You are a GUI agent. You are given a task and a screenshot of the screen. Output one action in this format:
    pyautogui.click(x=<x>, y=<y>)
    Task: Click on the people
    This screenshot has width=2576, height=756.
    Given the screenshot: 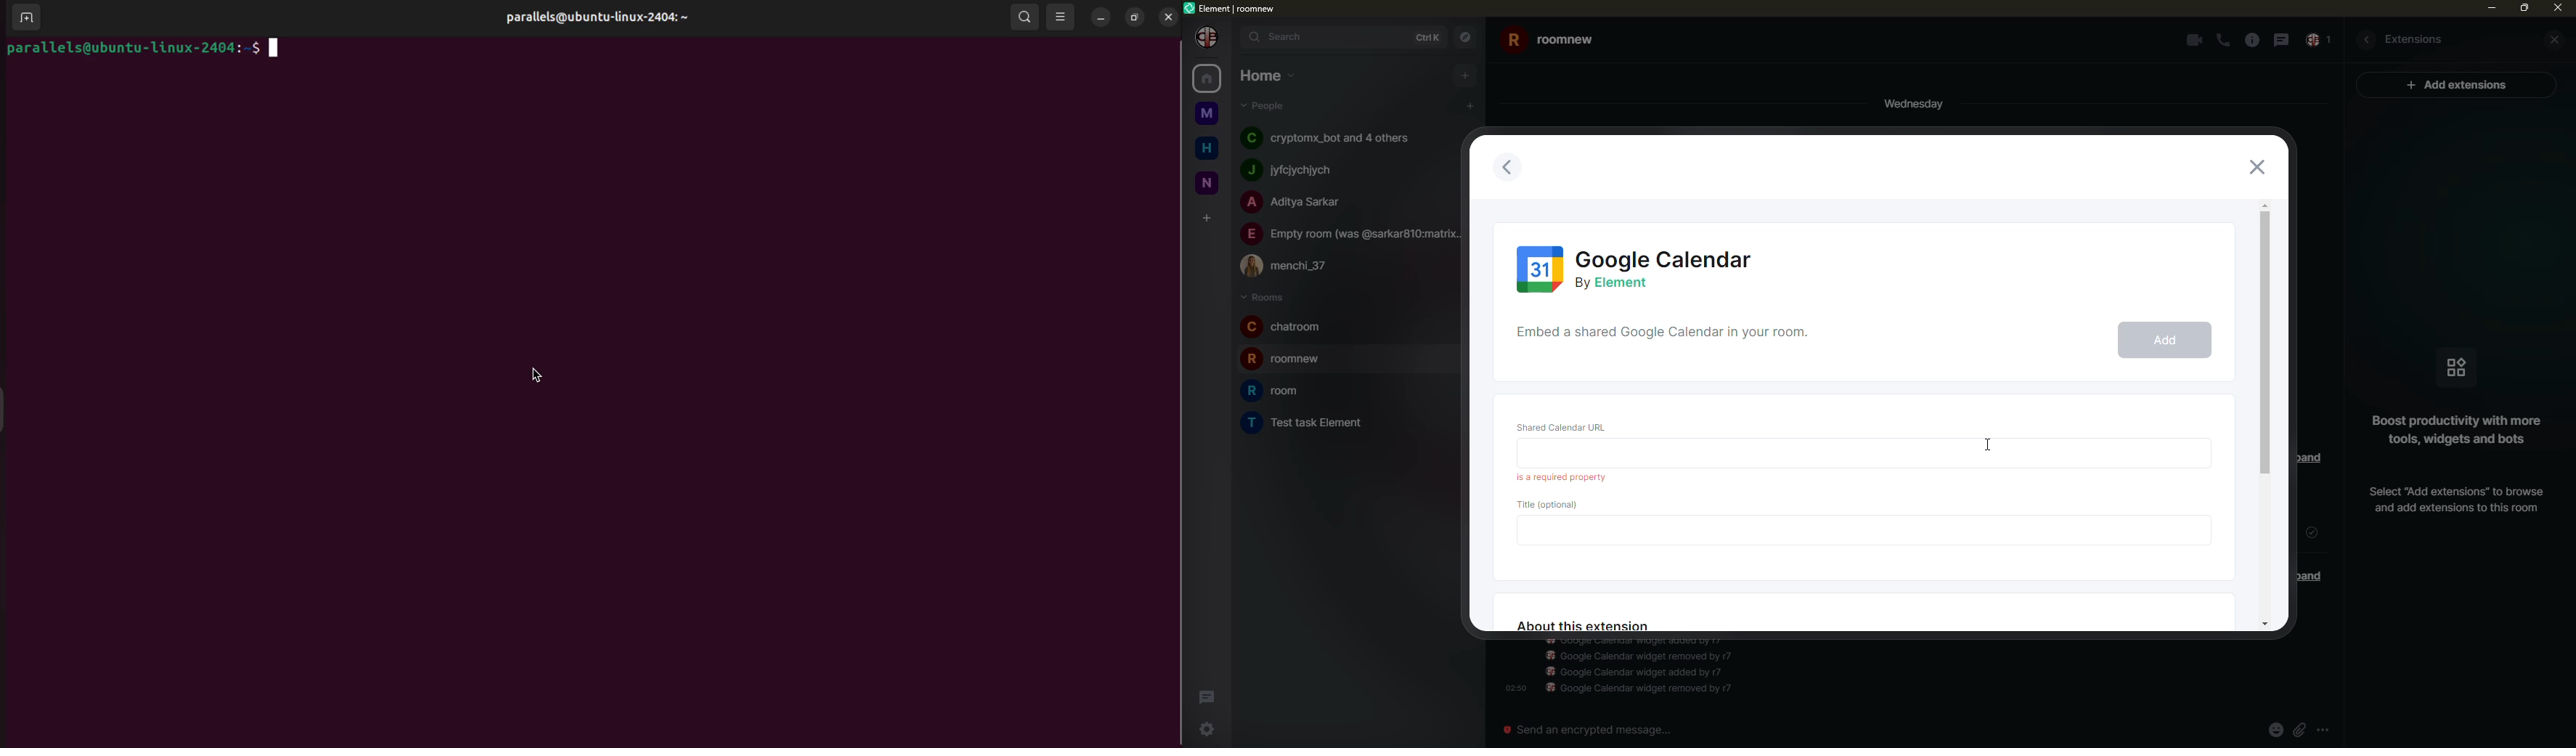 What is the action you would take?
    pyautogui.click(x=1265, y=105)
    